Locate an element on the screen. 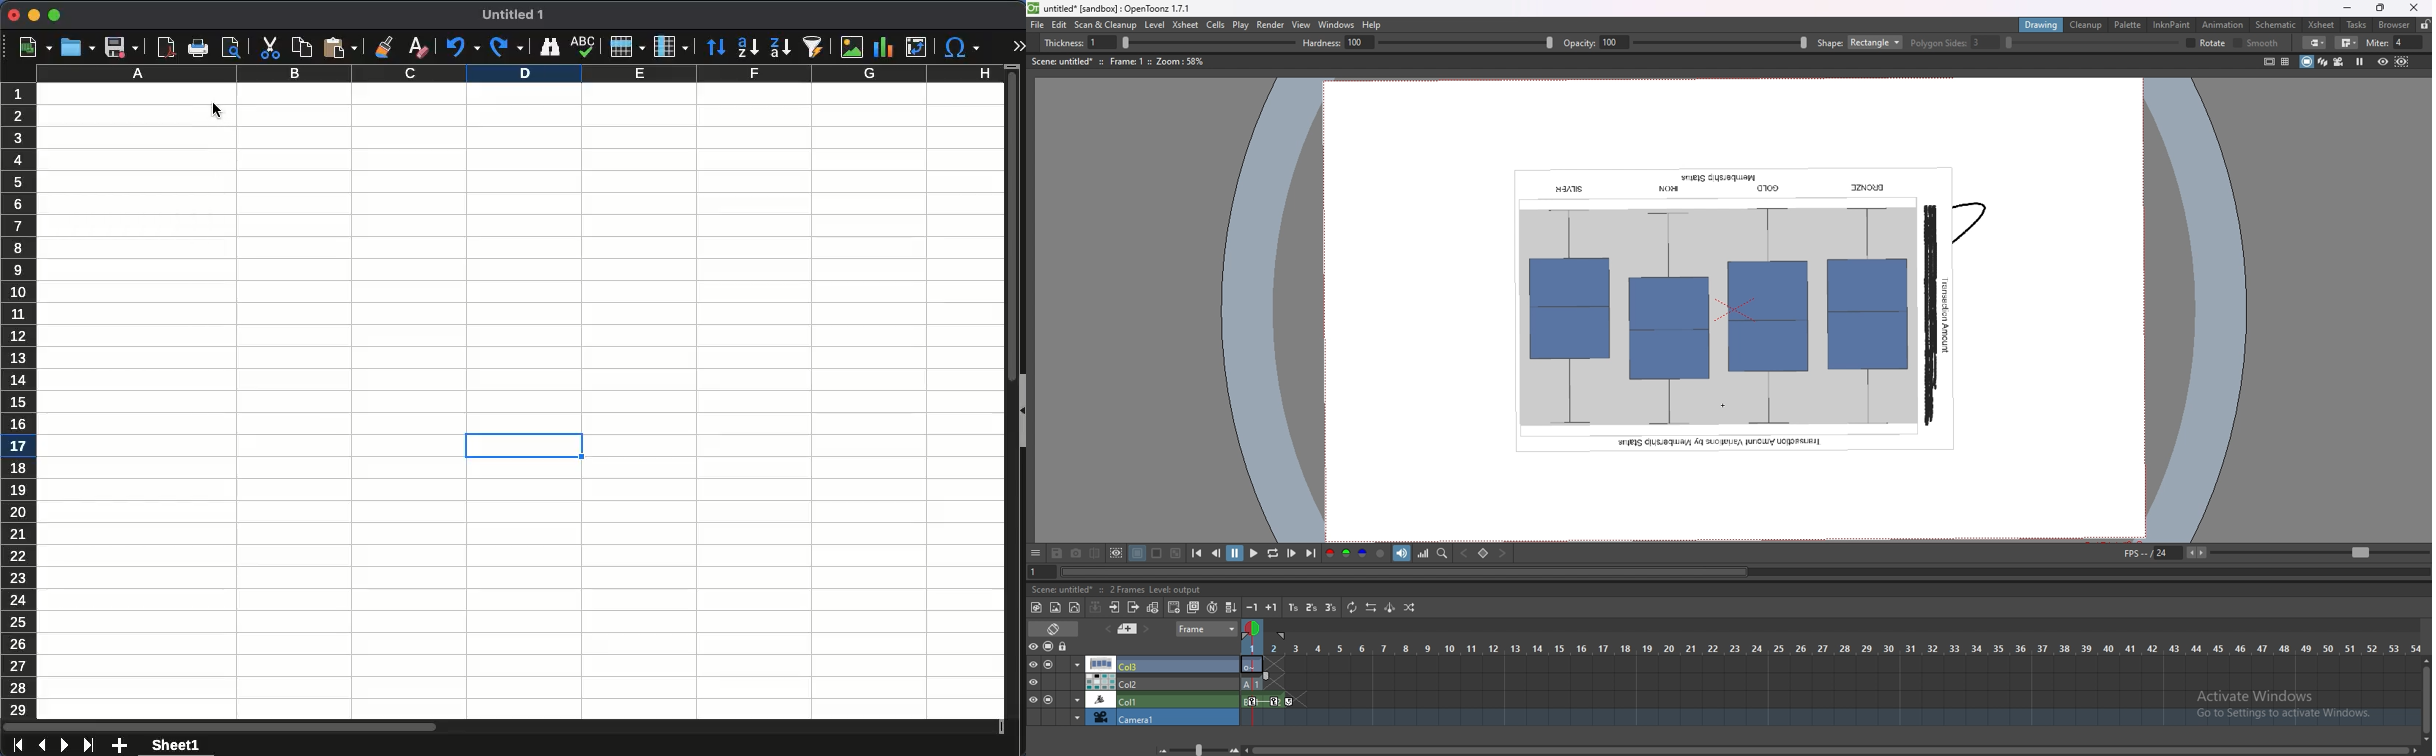 This screenshot has width=2436, height=756. frame is located at coordinates (1208, 627).